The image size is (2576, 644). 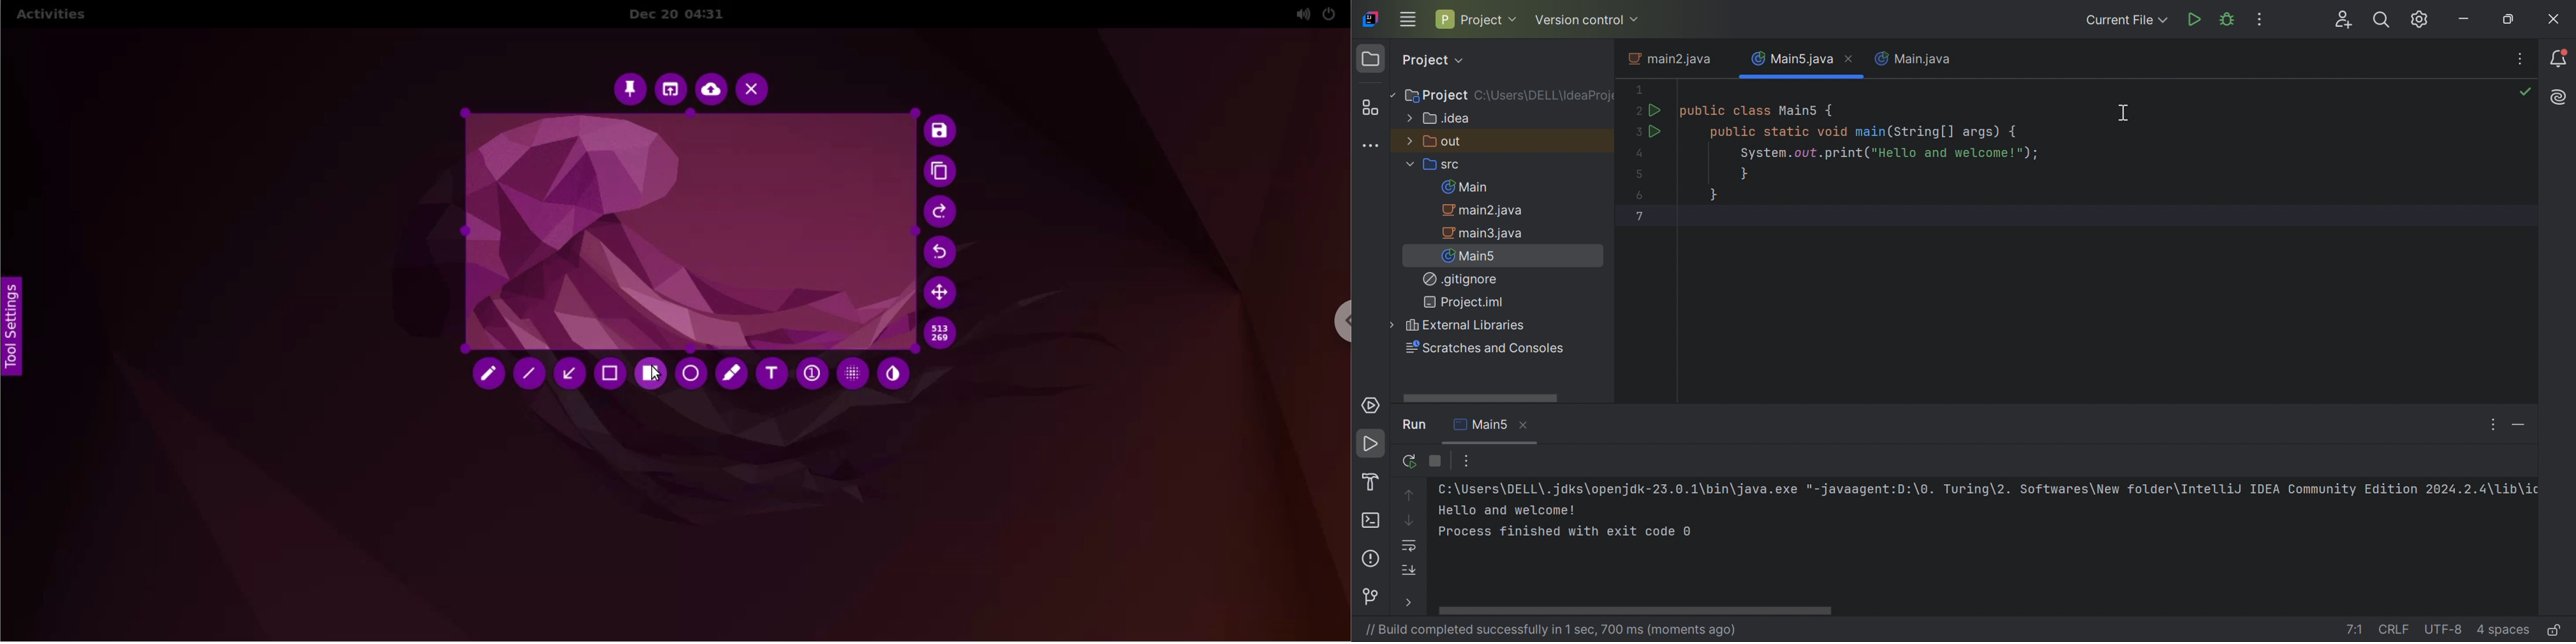 I want to click on Problems, so click(x=1372, y=559).